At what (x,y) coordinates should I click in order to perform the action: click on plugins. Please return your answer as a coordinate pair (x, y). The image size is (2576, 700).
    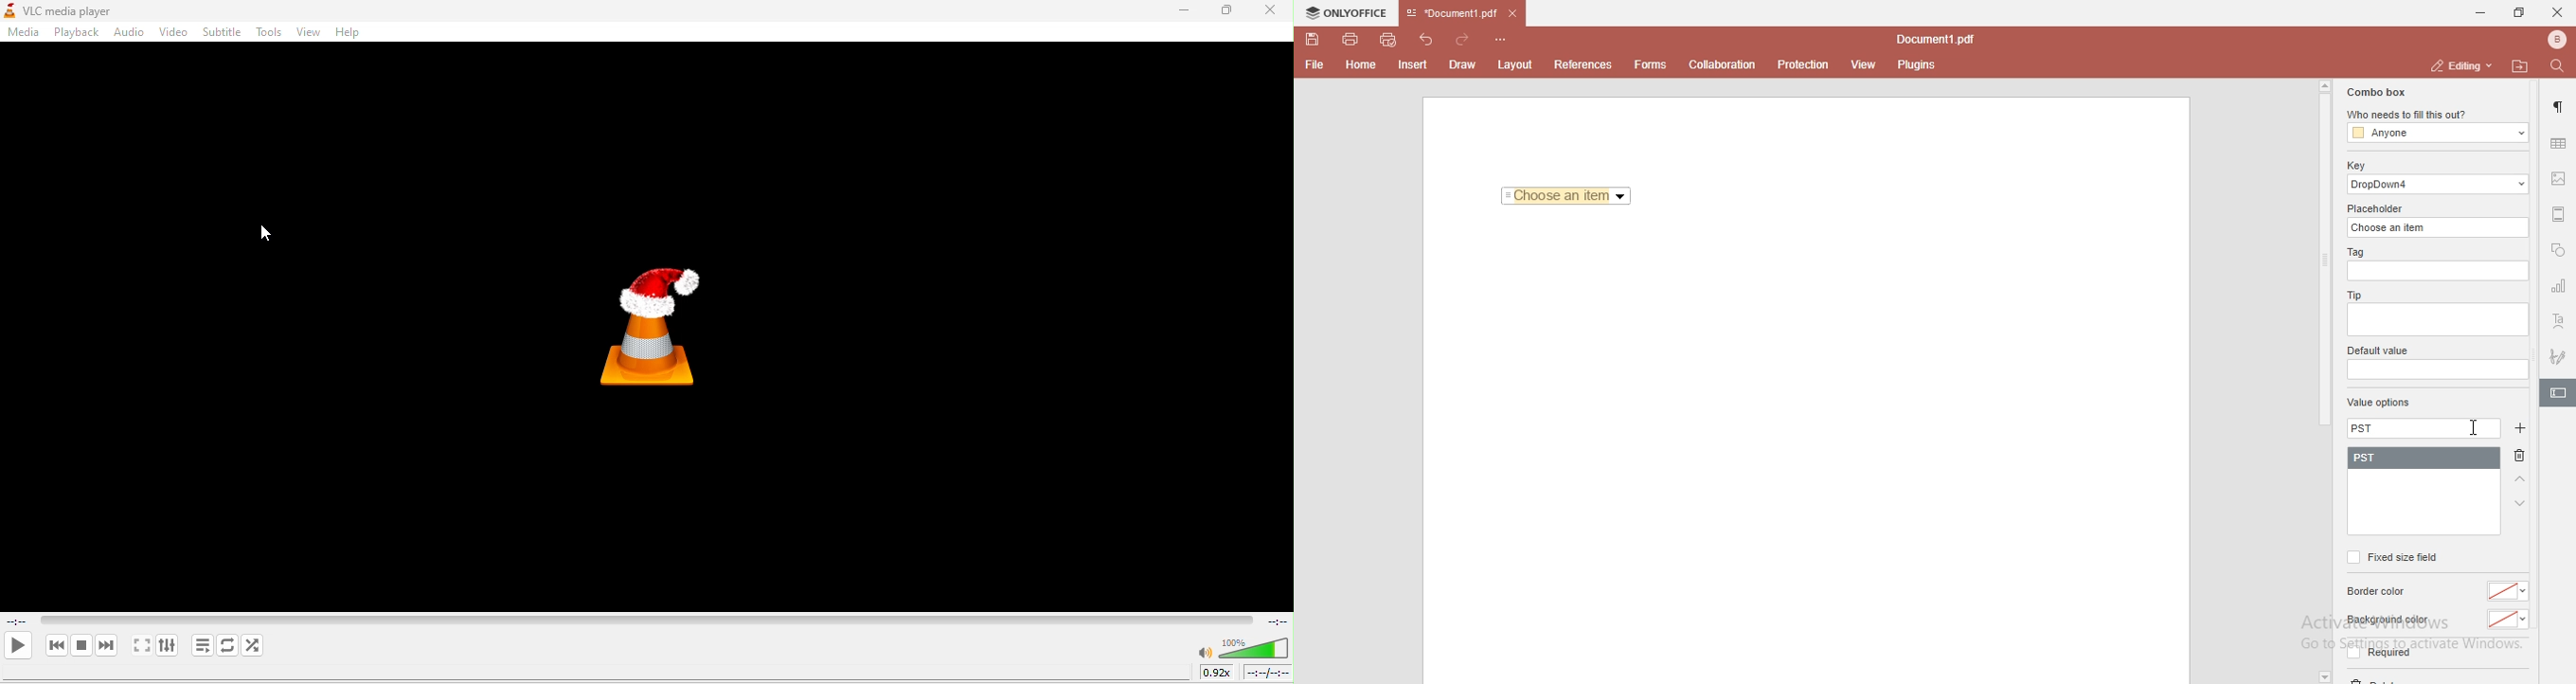
    Looking at the image, I should click on (1917, 66).